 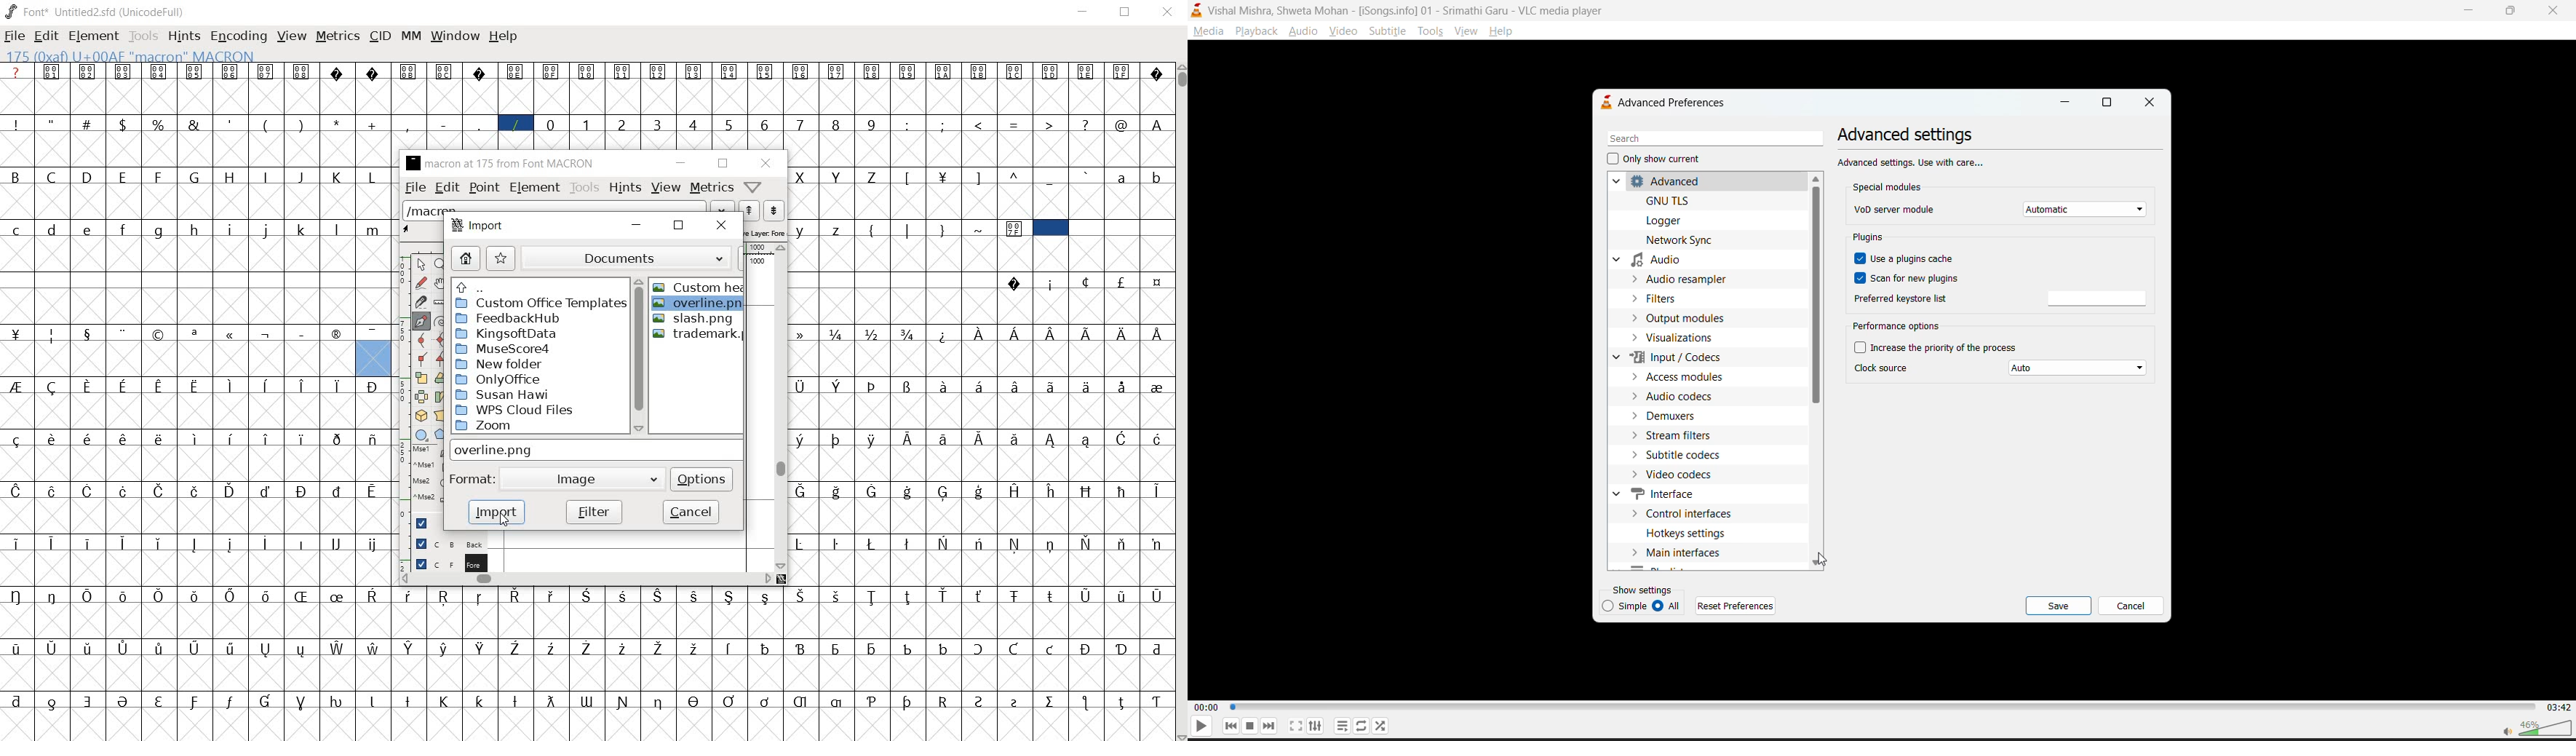 What do you see at coordinates (195, 280) in the screenshot?
I see `empty cells` at bounding box center [195, 280].